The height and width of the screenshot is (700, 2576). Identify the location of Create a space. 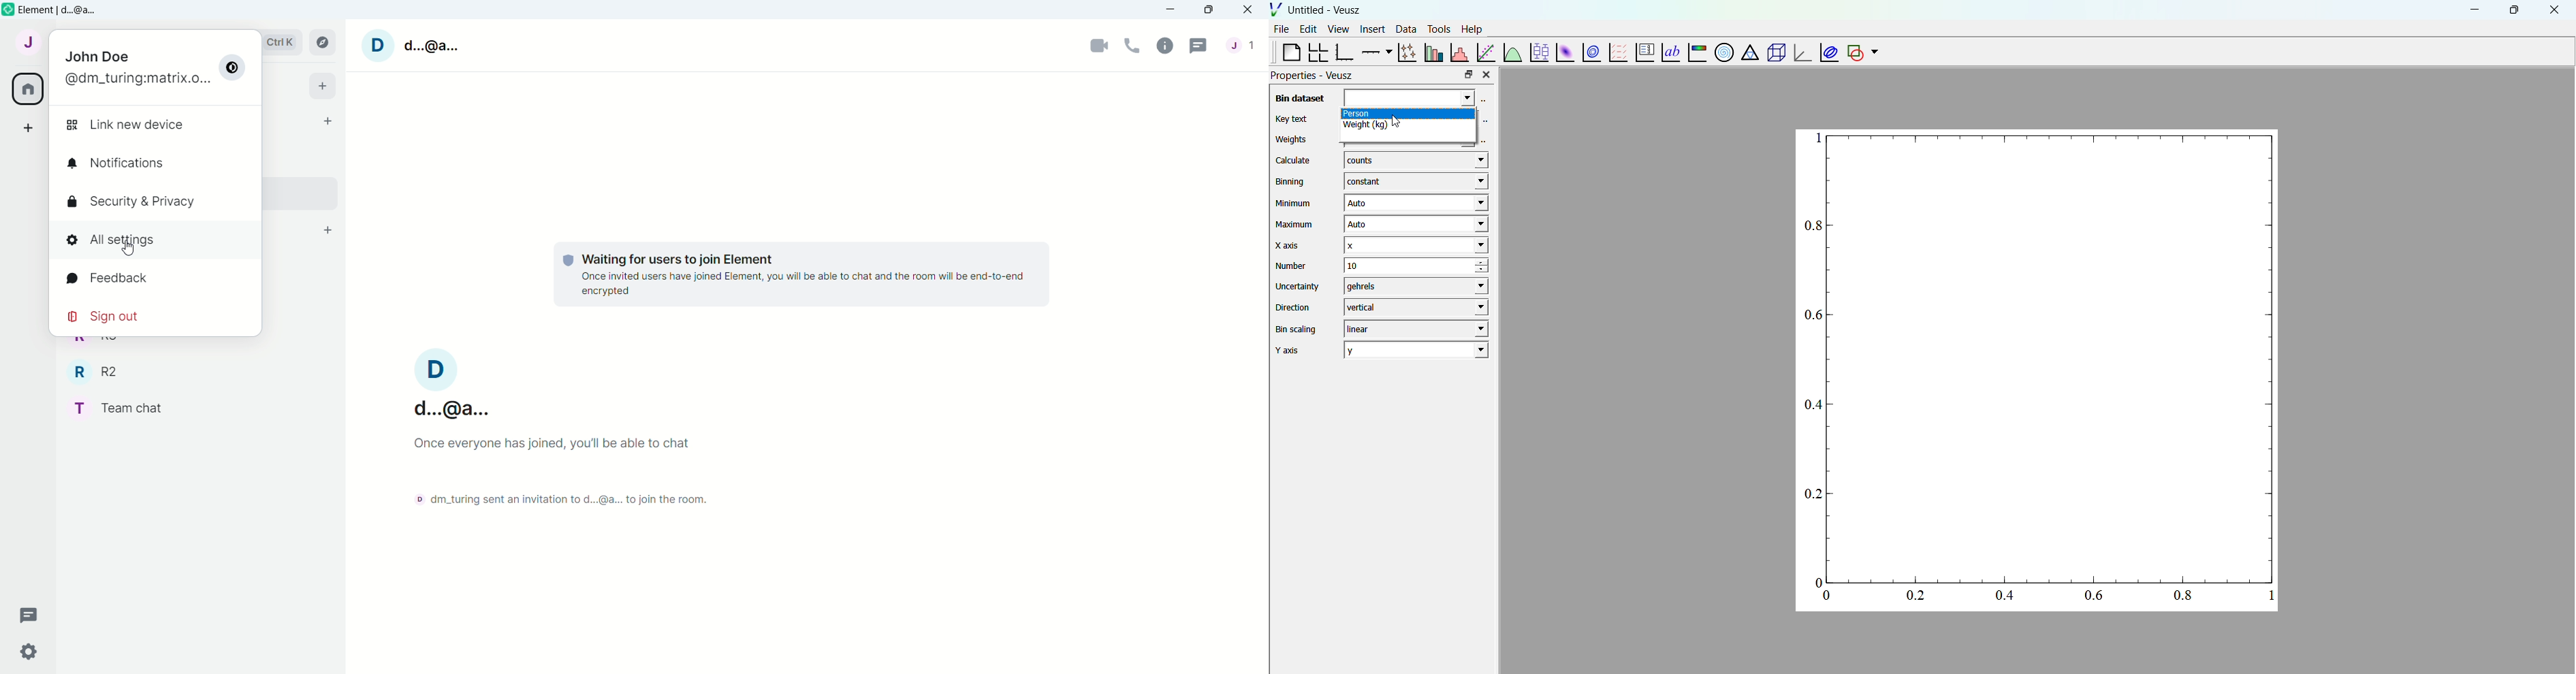
(25, 129).